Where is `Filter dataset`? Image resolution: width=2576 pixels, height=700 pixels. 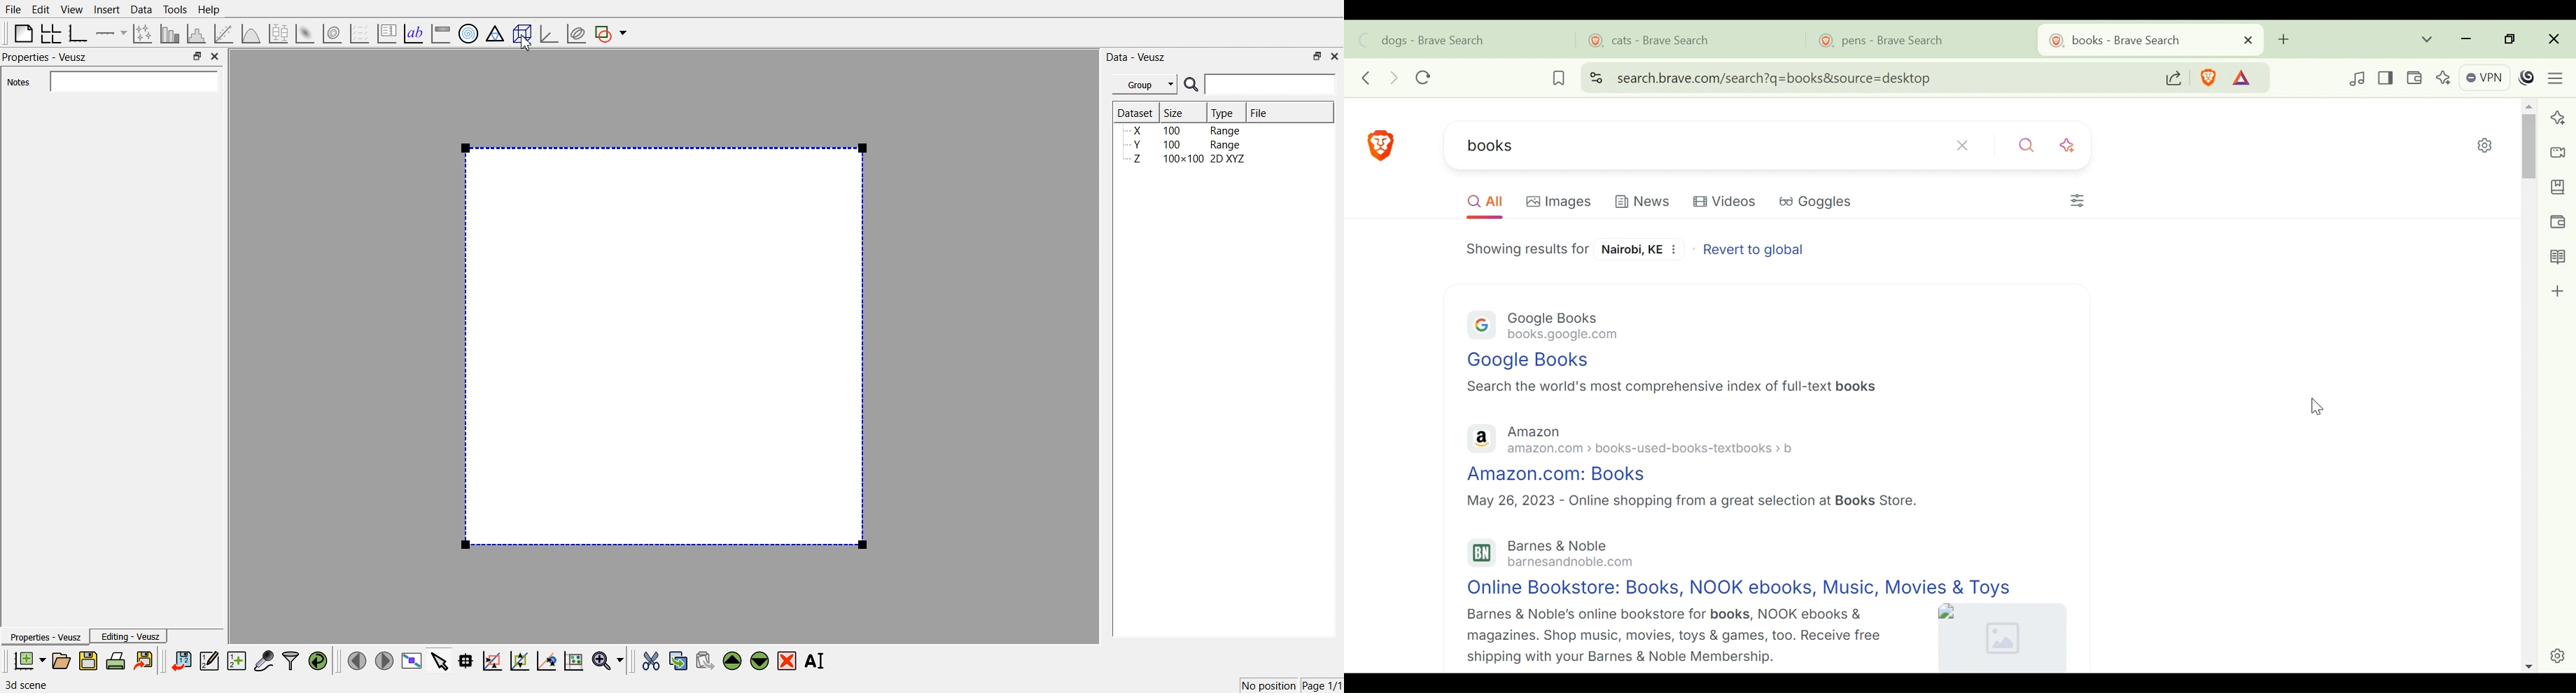 Filter dataset is located at coordinates (290, 660).